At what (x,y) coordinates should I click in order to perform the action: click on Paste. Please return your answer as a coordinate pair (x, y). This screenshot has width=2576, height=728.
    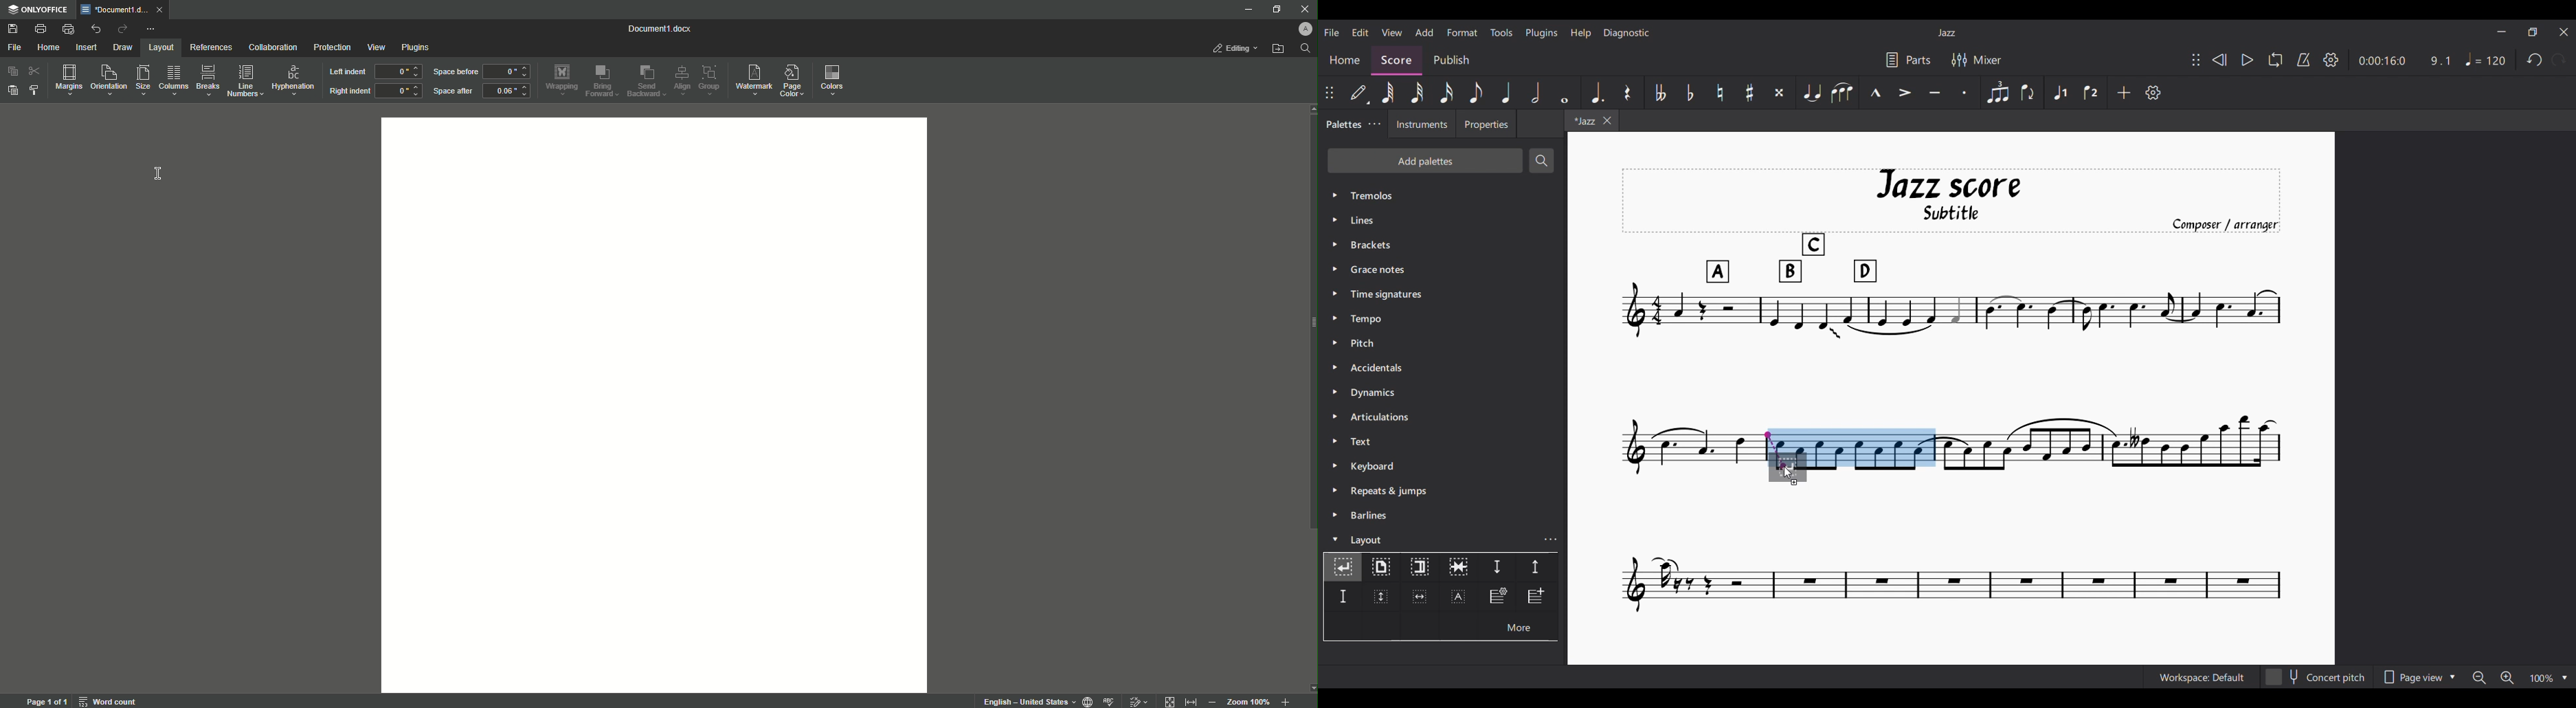
    Looking at the image, I should click on (14, 92).